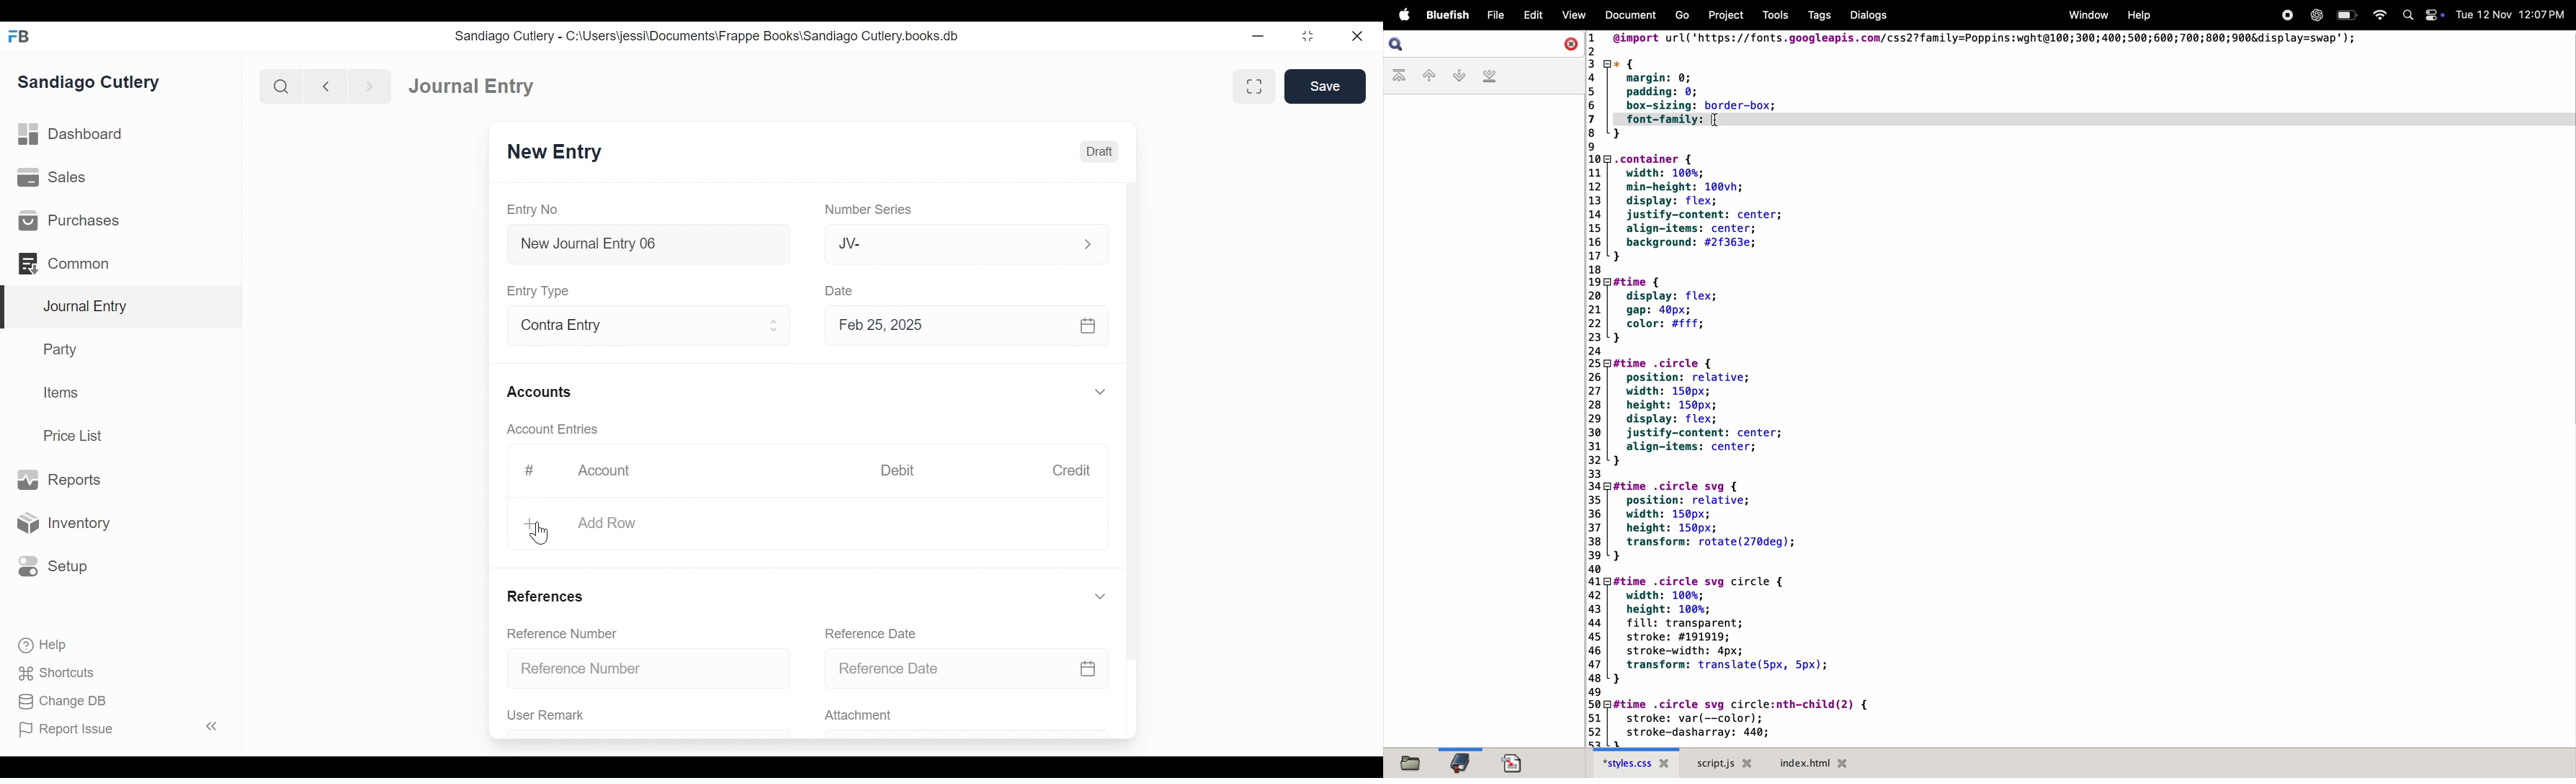  Describe the element at coordinates (546, 715) in the screenshot. I see `User Remark` at that location.